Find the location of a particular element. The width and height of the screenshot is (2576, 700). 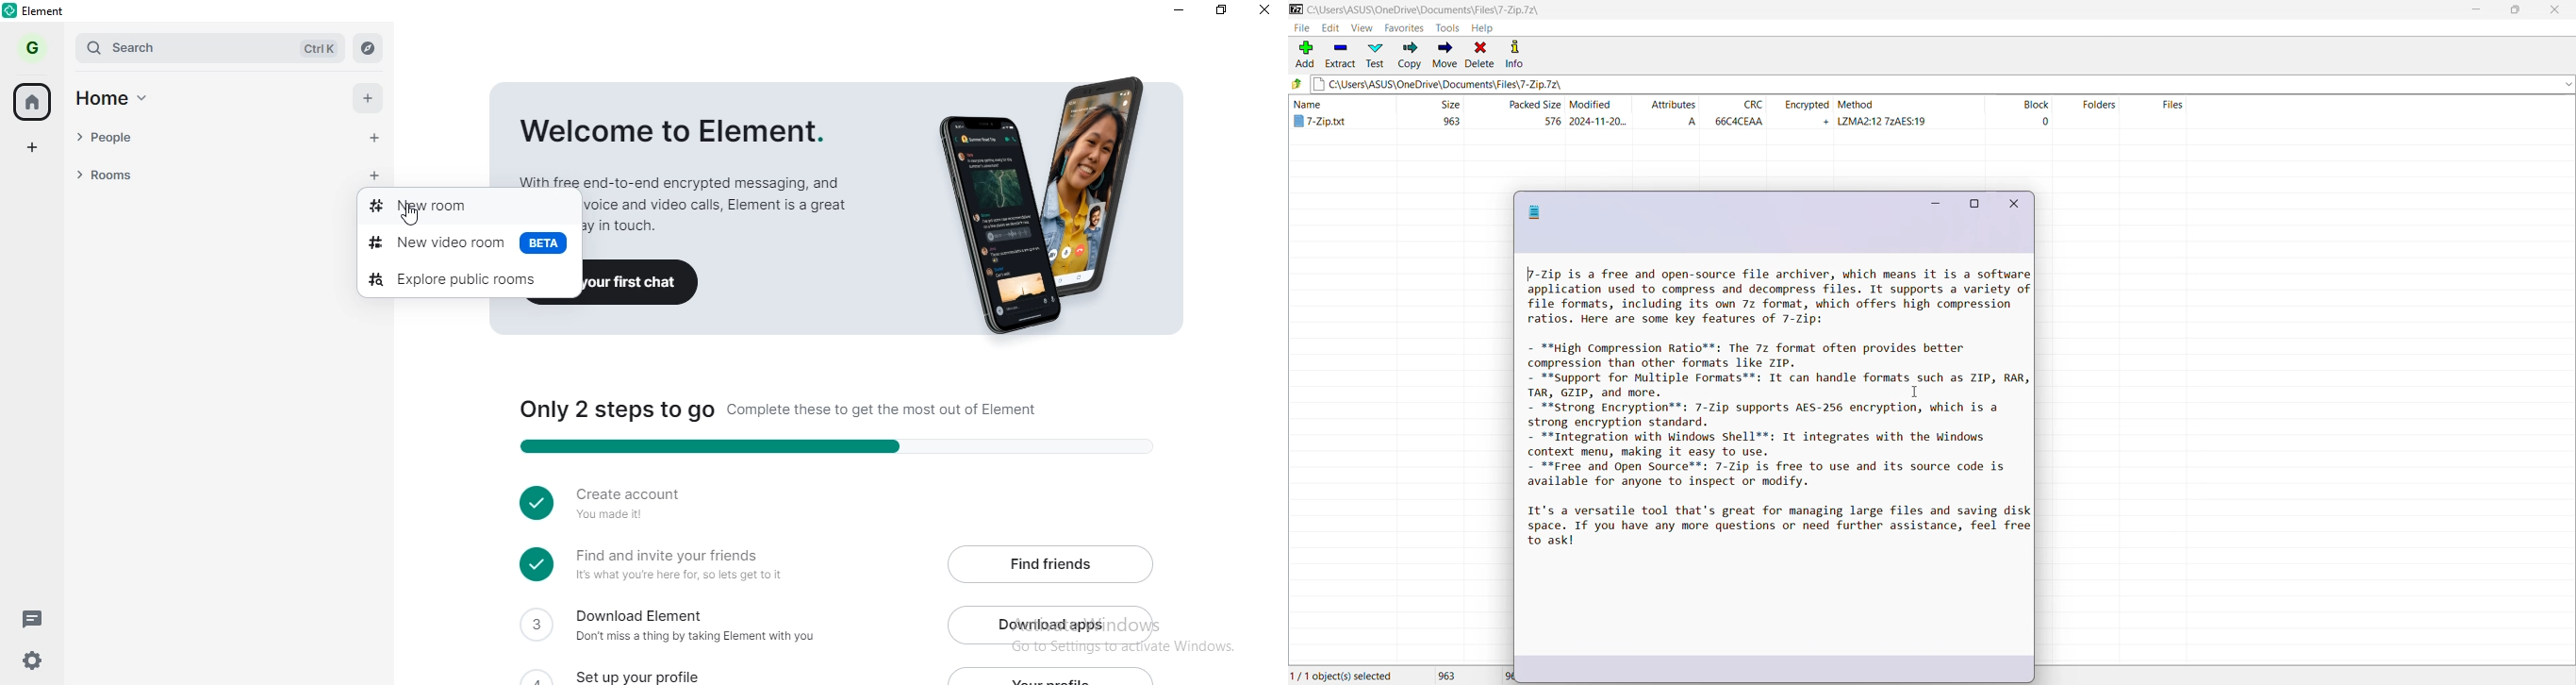

Tools is located at coordinates (1449, 27).